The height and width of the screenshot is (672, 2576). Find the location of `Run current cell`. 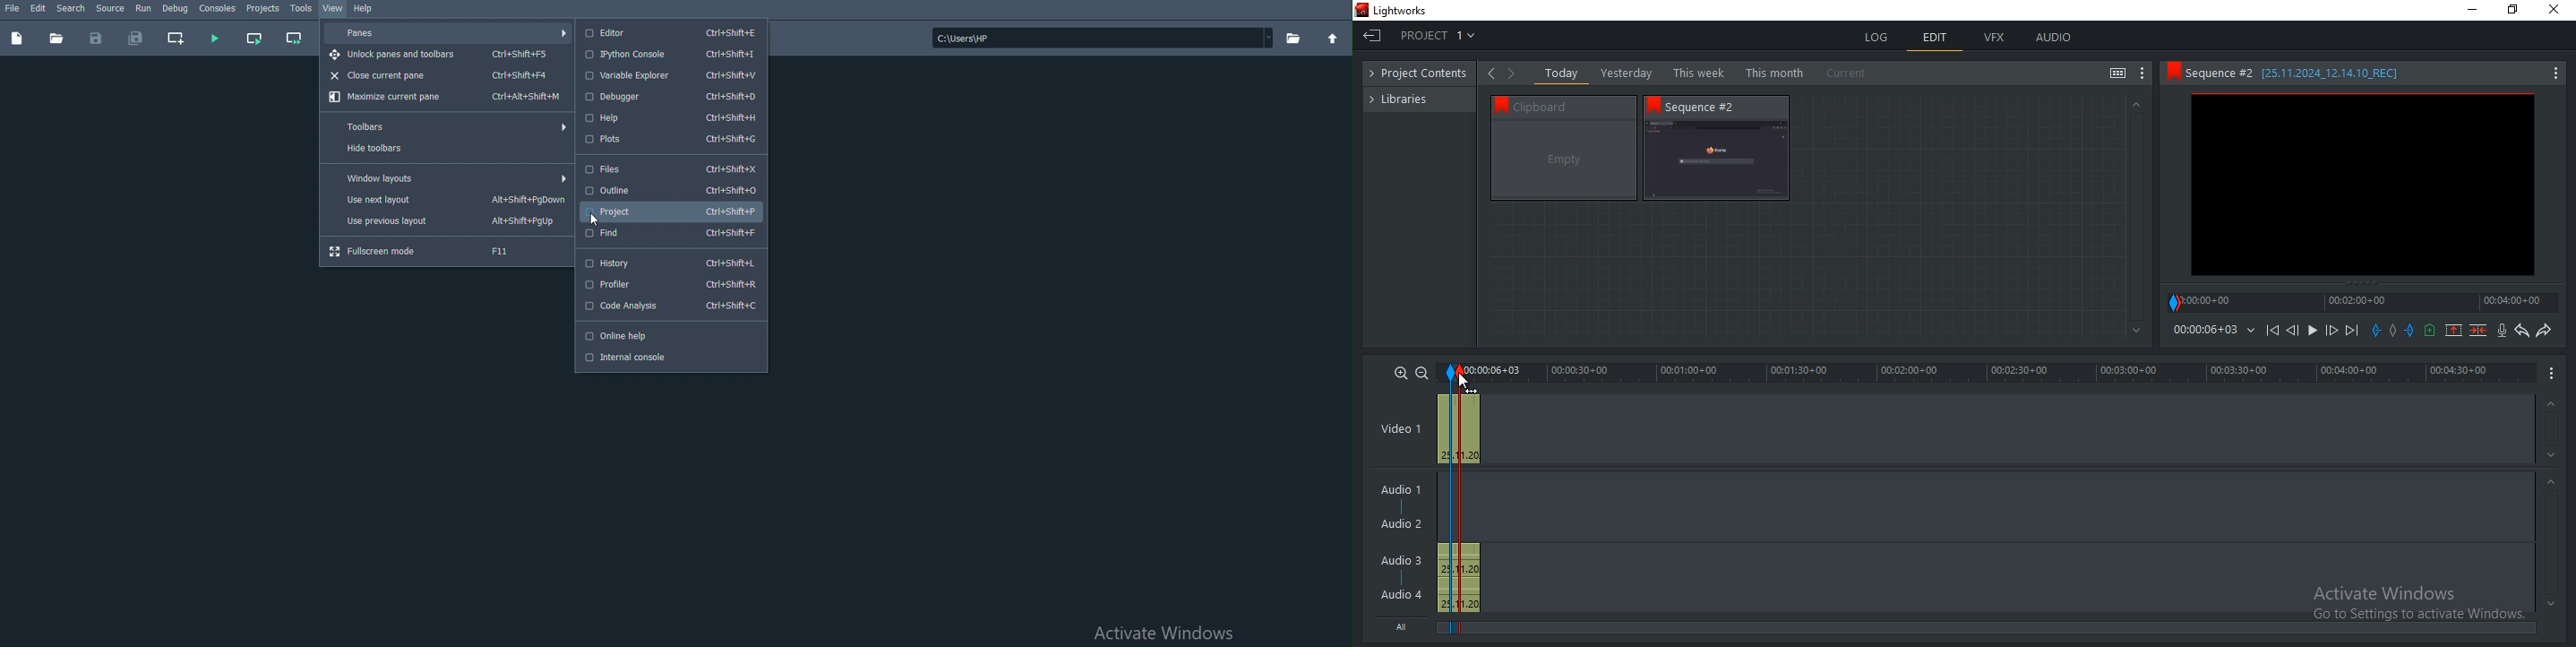

Run current cell is located at coordinates (253, 40).